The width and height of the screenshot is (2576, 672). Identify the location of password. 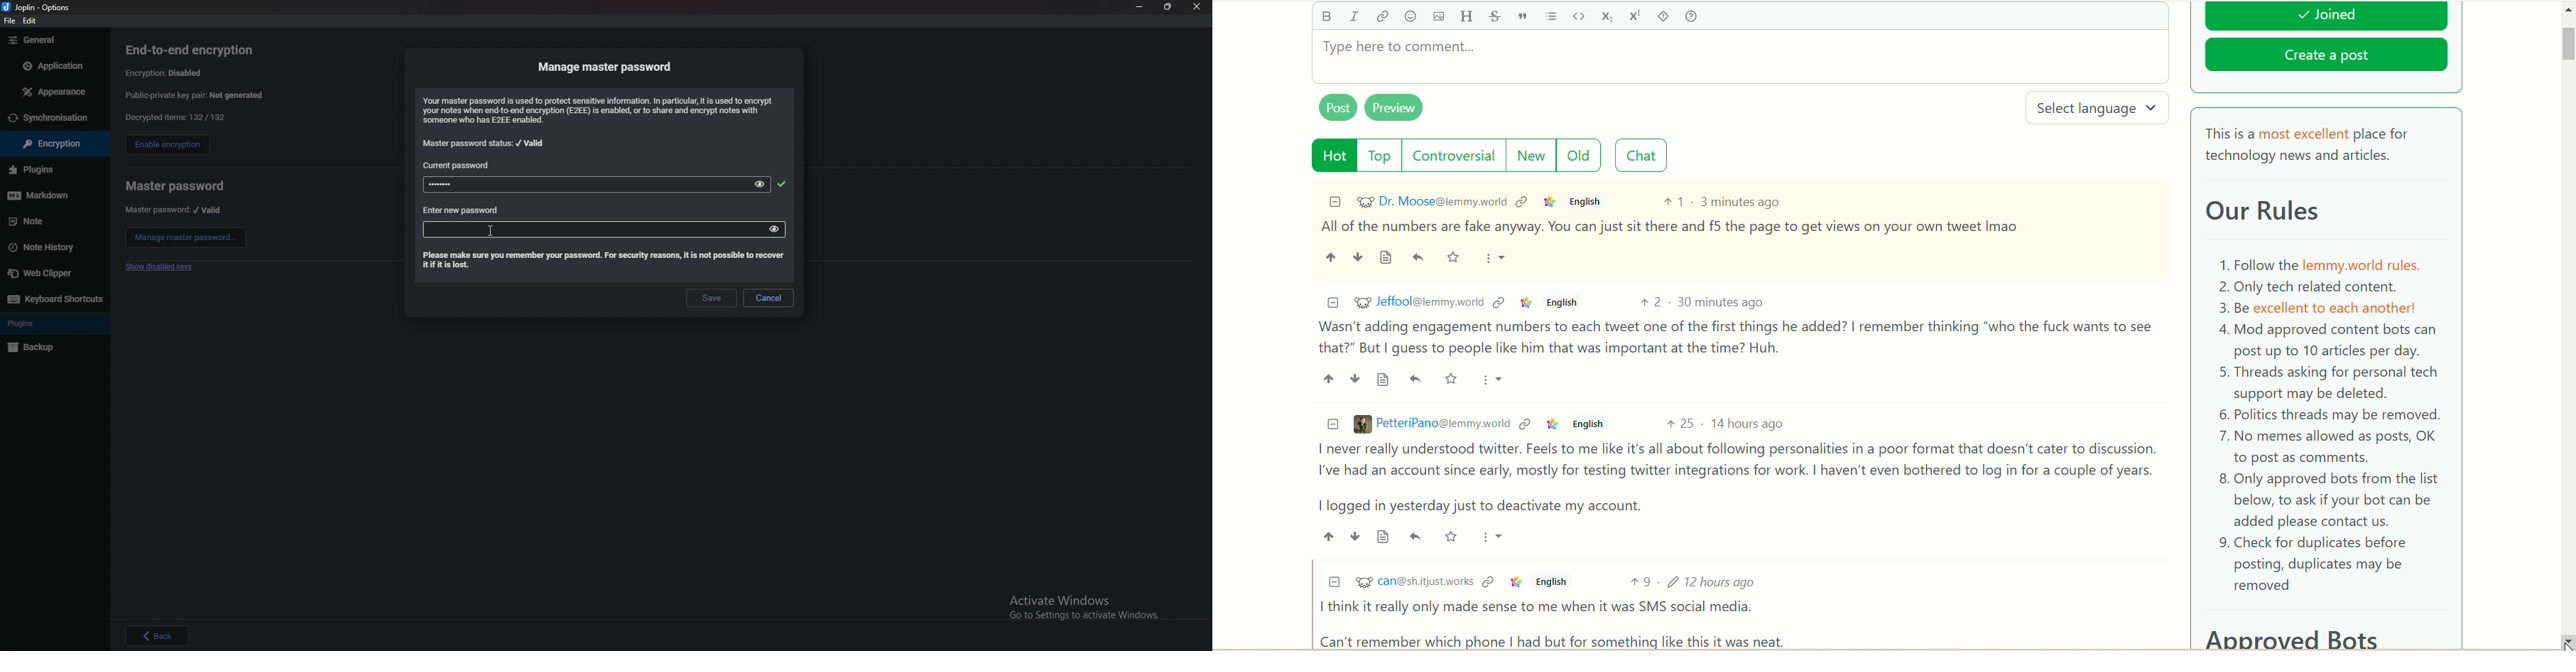
(575, 185).